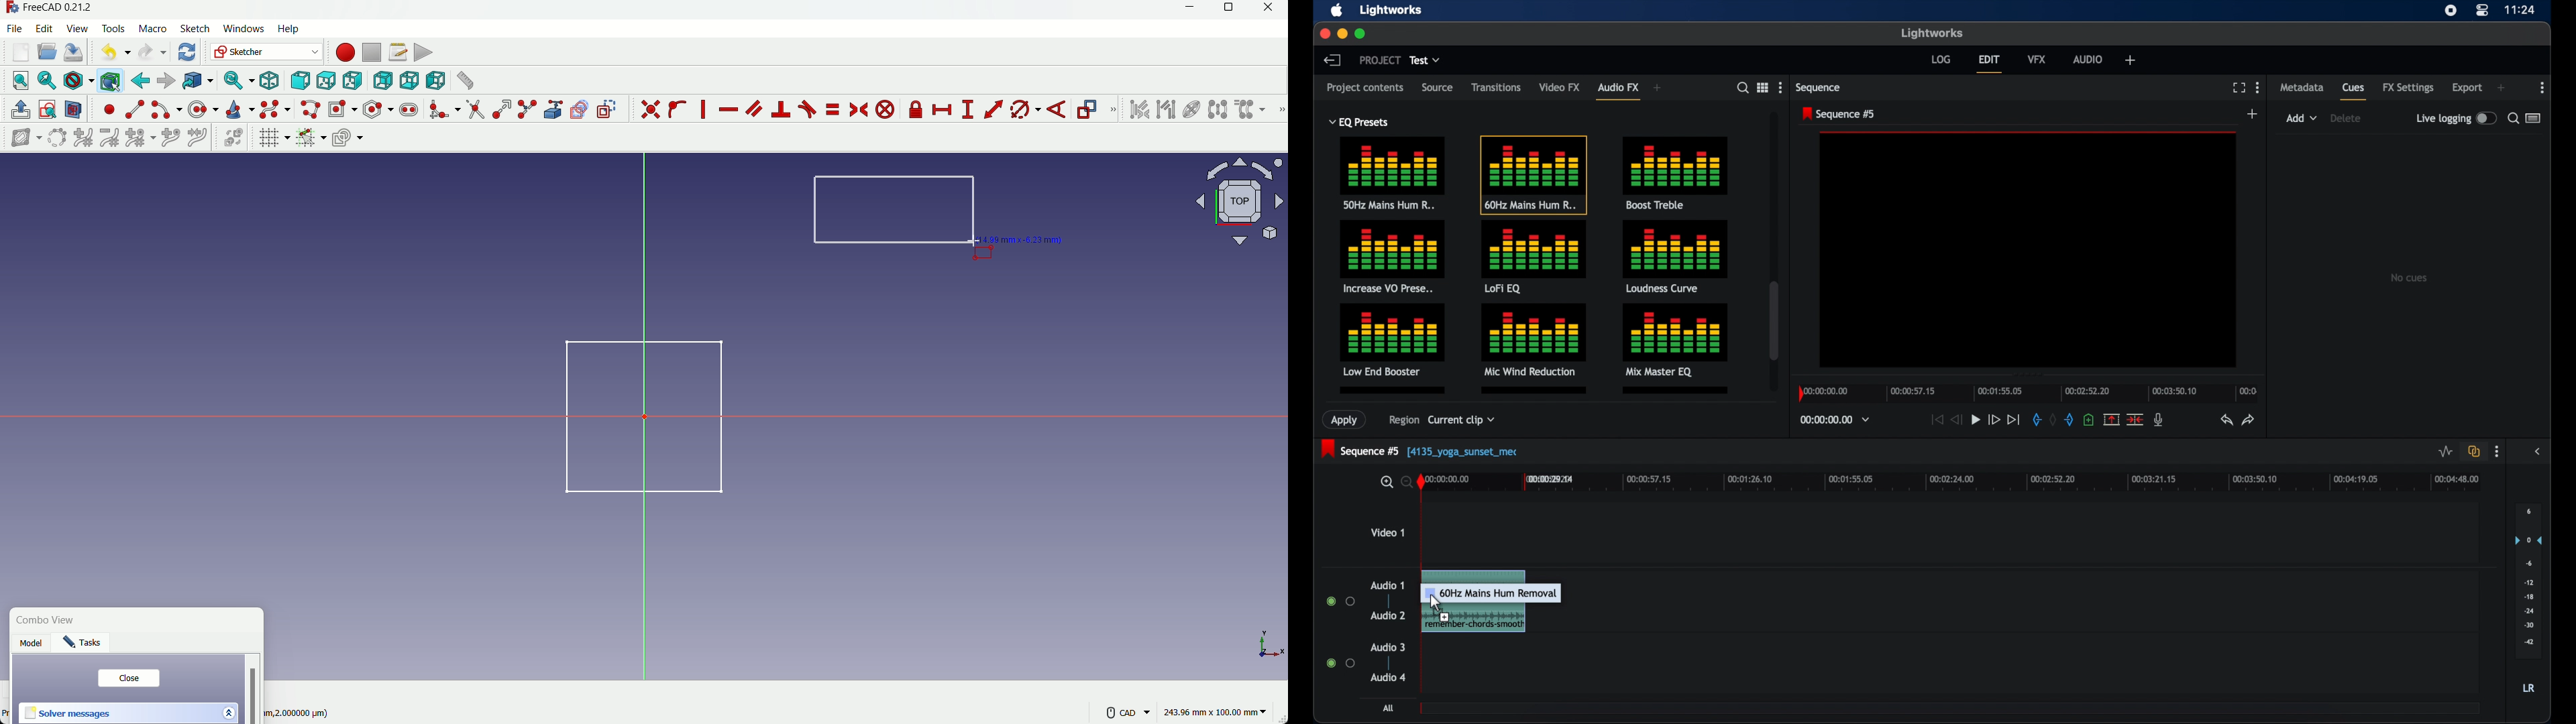  I want to click on show/hide internal geometry, so click(1190, 110).